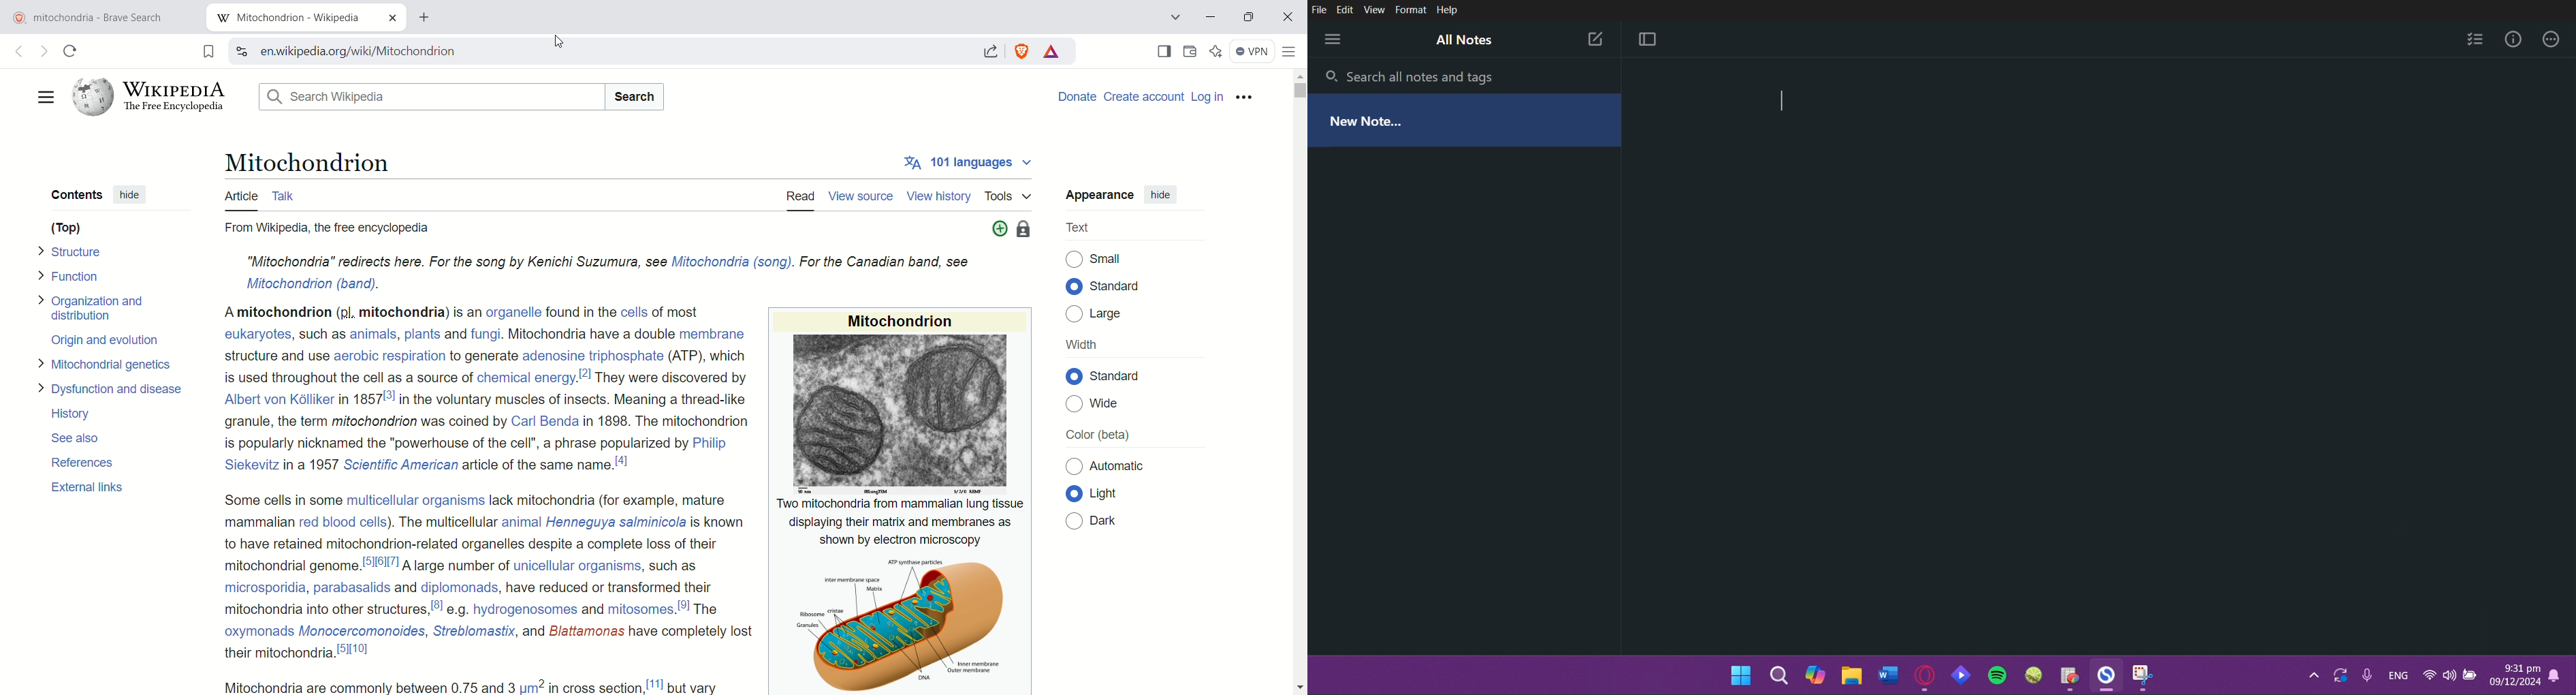 The width and height of the screenshot is (2576, 700). Describe the element at coordinates (1816, 674) in the screenshot. I see `copilot` at that location.